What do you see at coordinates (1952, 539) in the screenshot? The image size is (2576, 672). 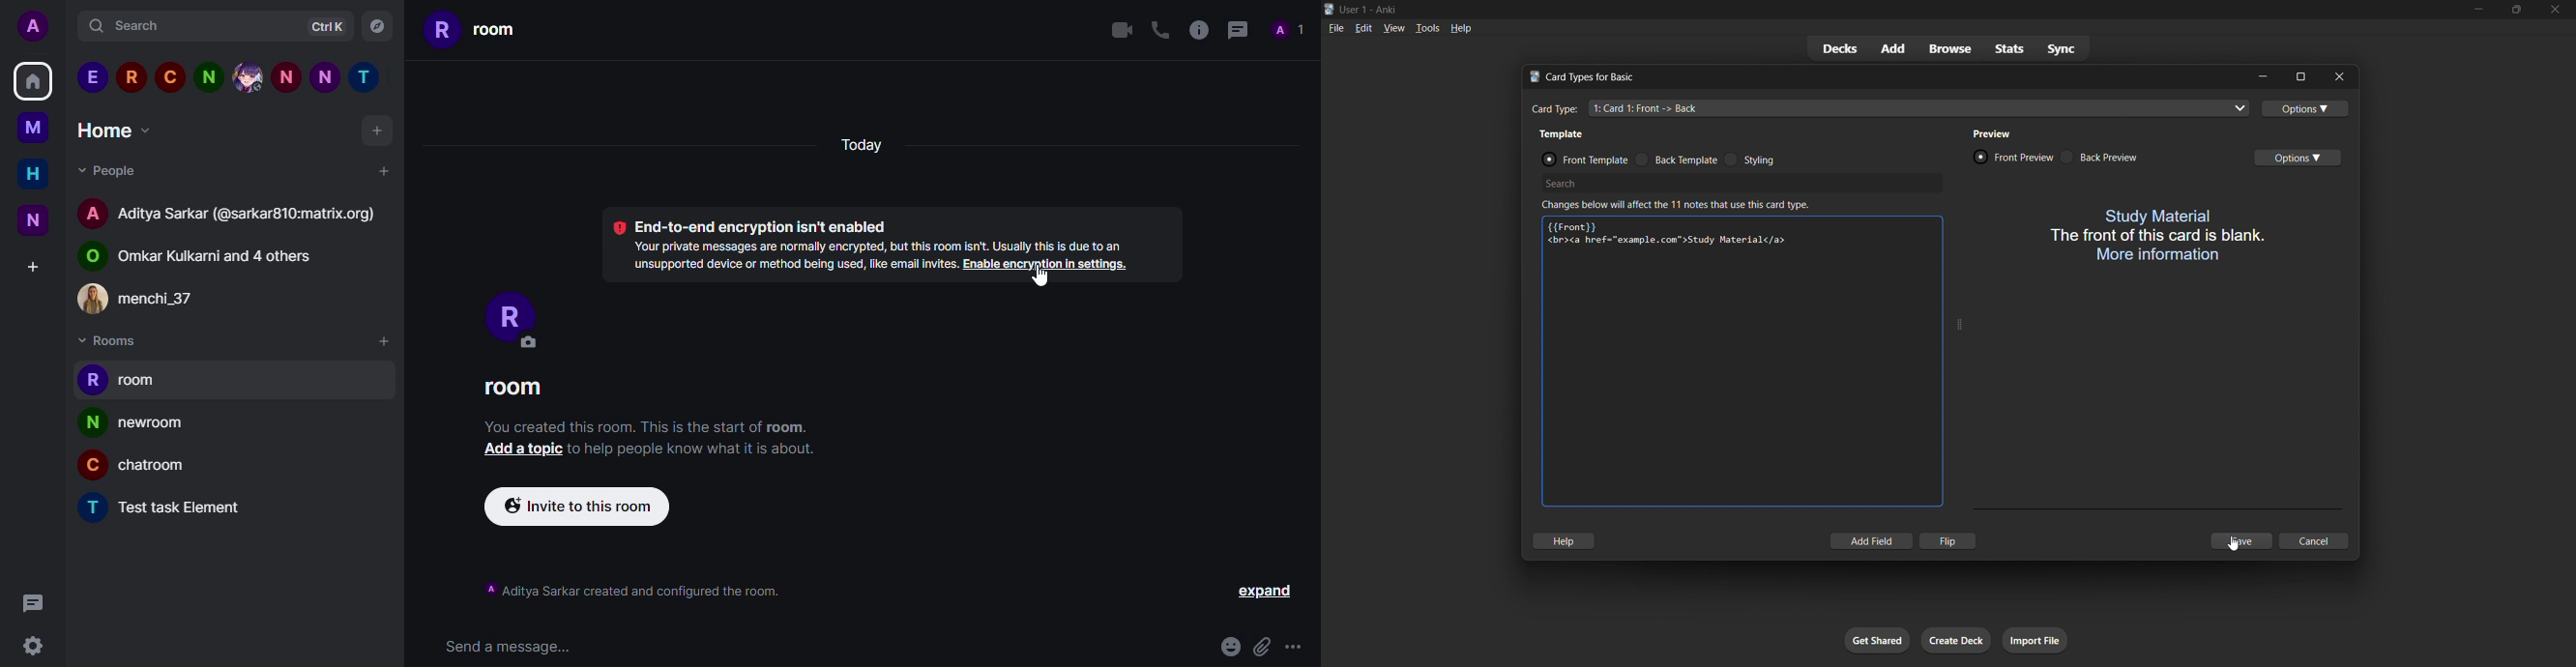 I see `flip` at bounding box center [1952, 539].